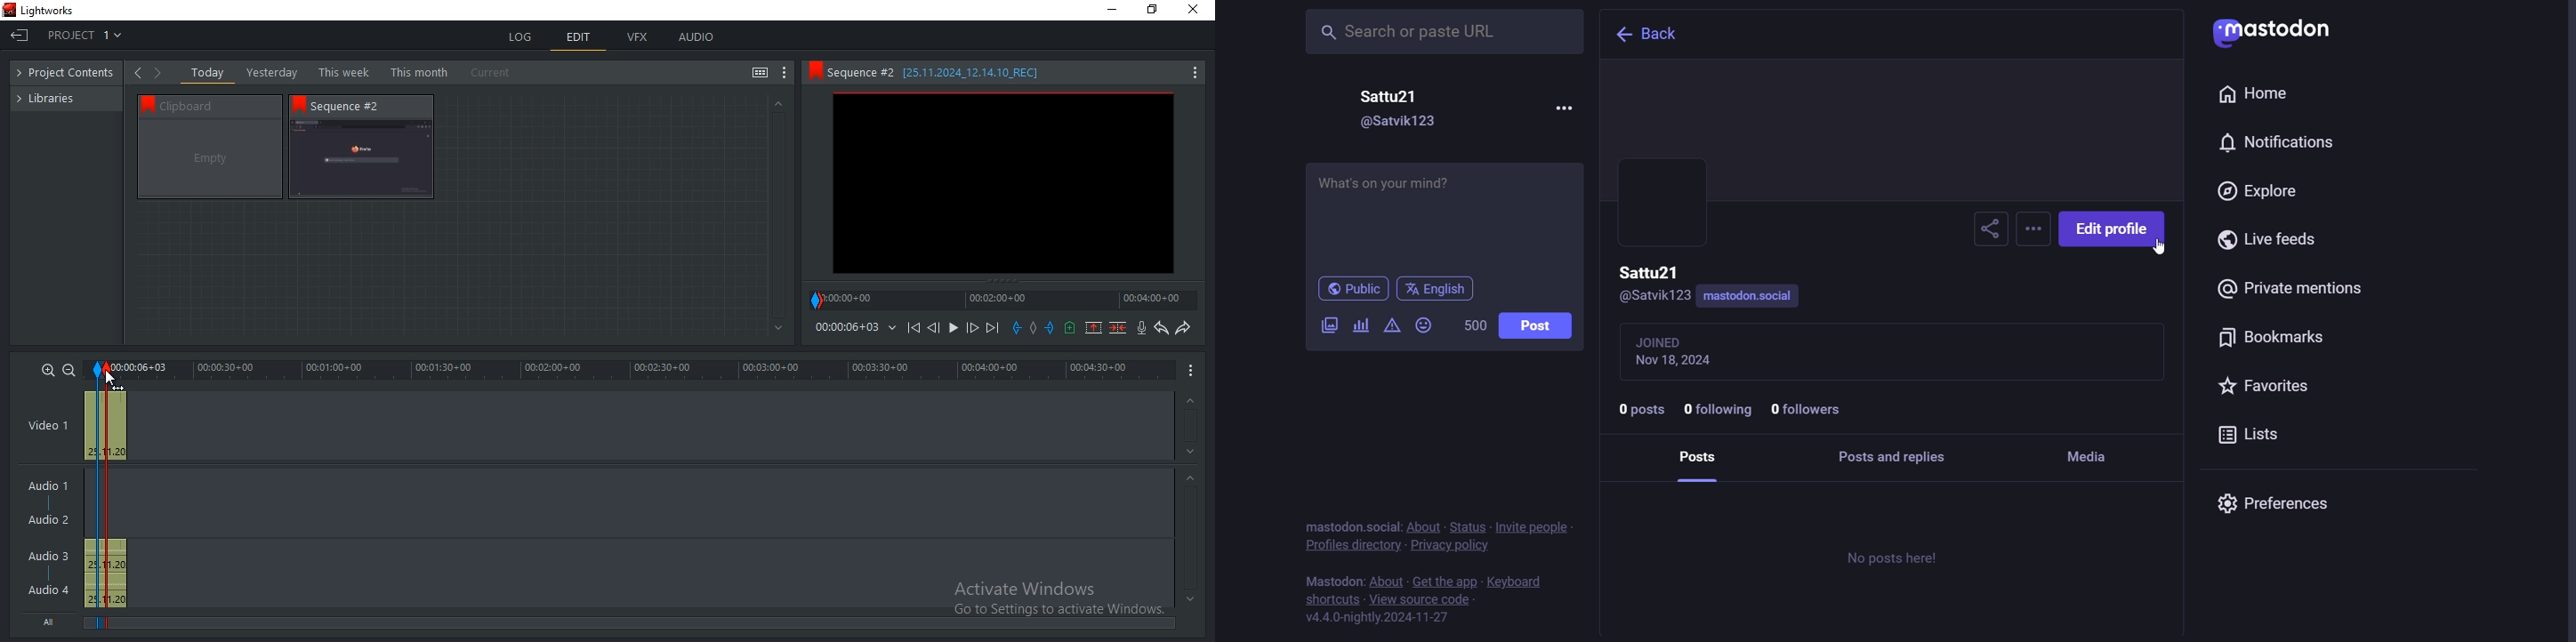 This screenshot has width=2576, height=644. I want to click on about, so click(1387, 580).